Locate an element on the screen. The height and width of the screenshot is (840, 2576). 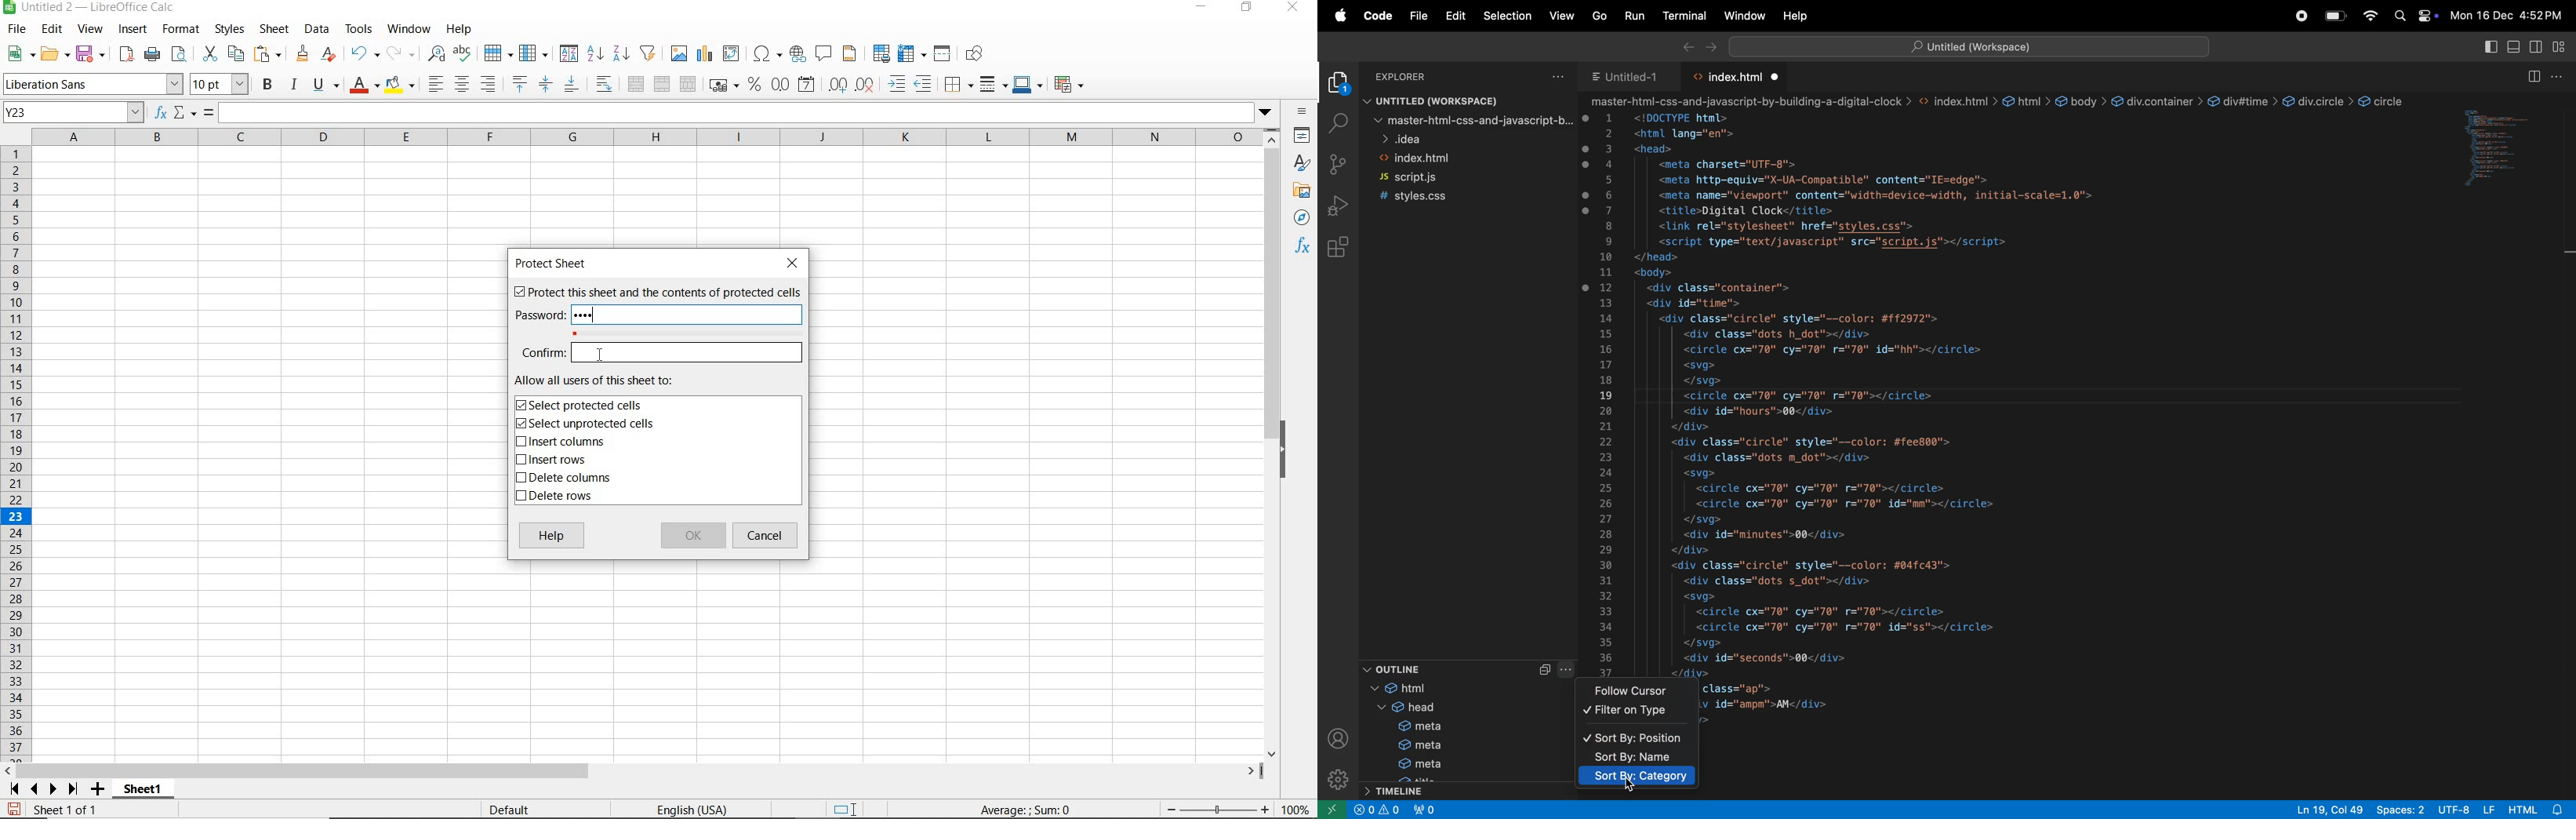
ALLOW ALL USERS OF THIS SHEET TO: is located at coordinates (610, 380).